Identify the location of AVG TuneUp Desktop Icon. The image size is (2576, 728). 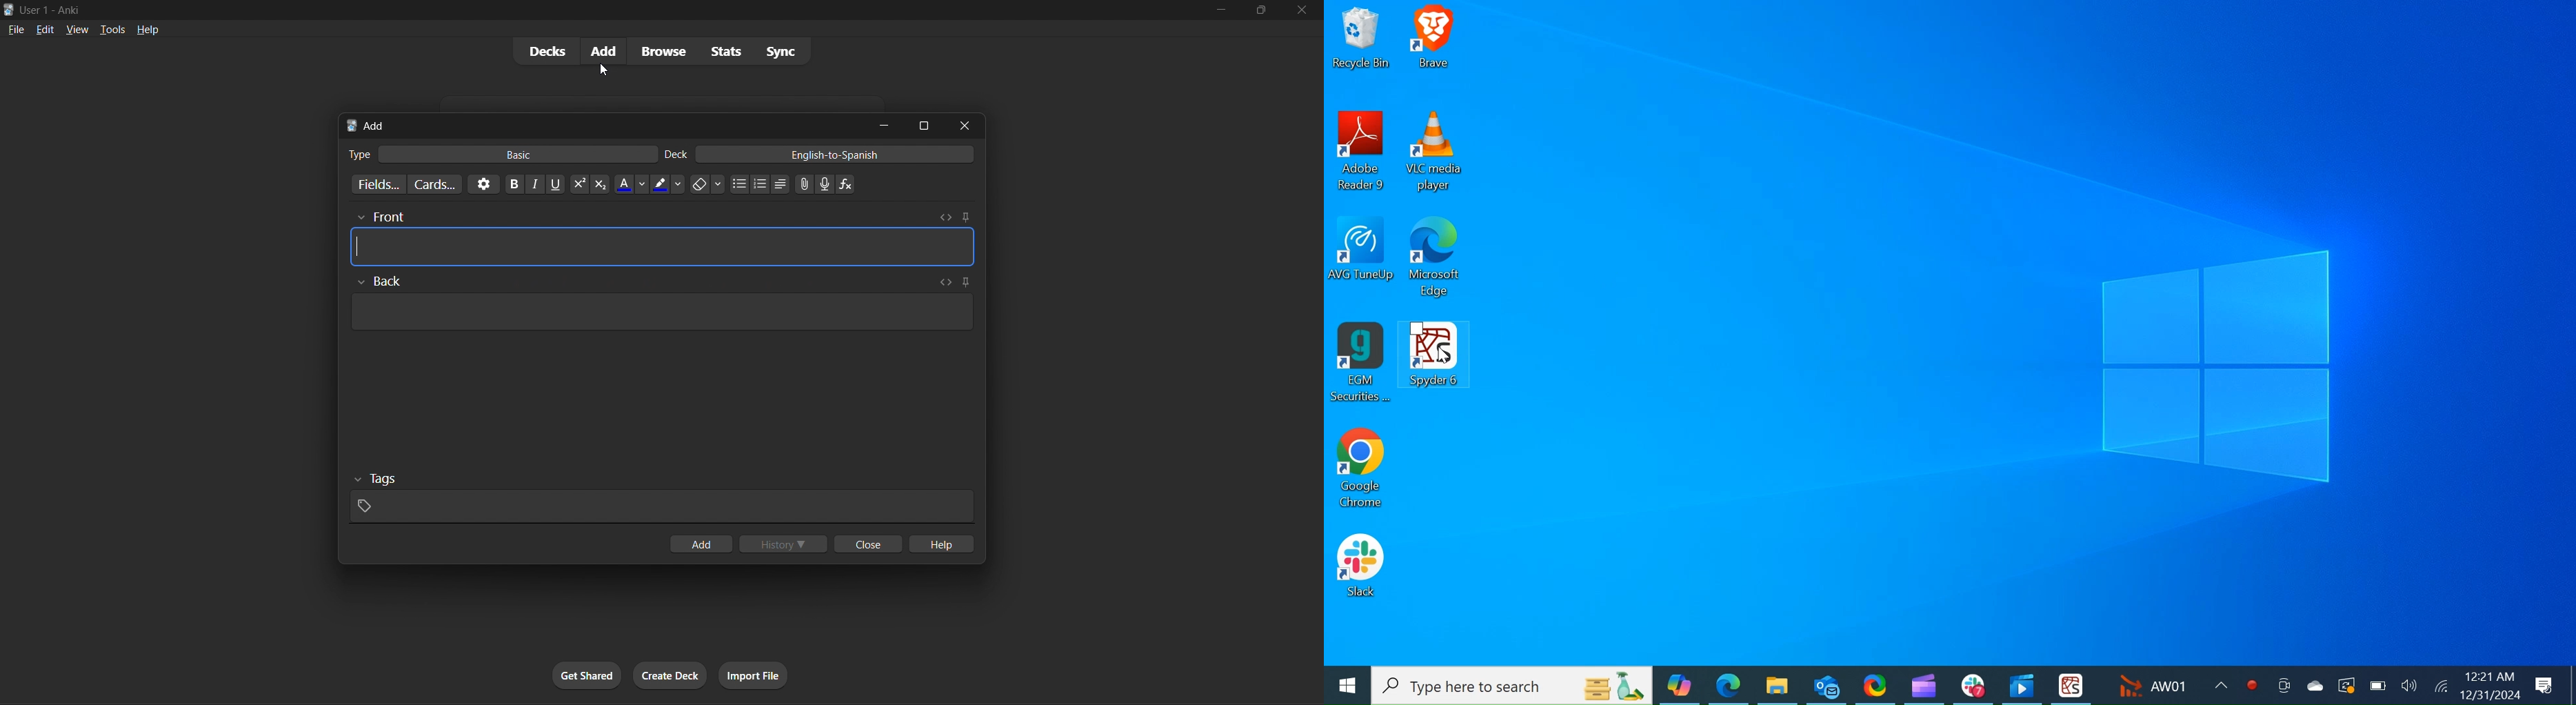
(1362, 257).